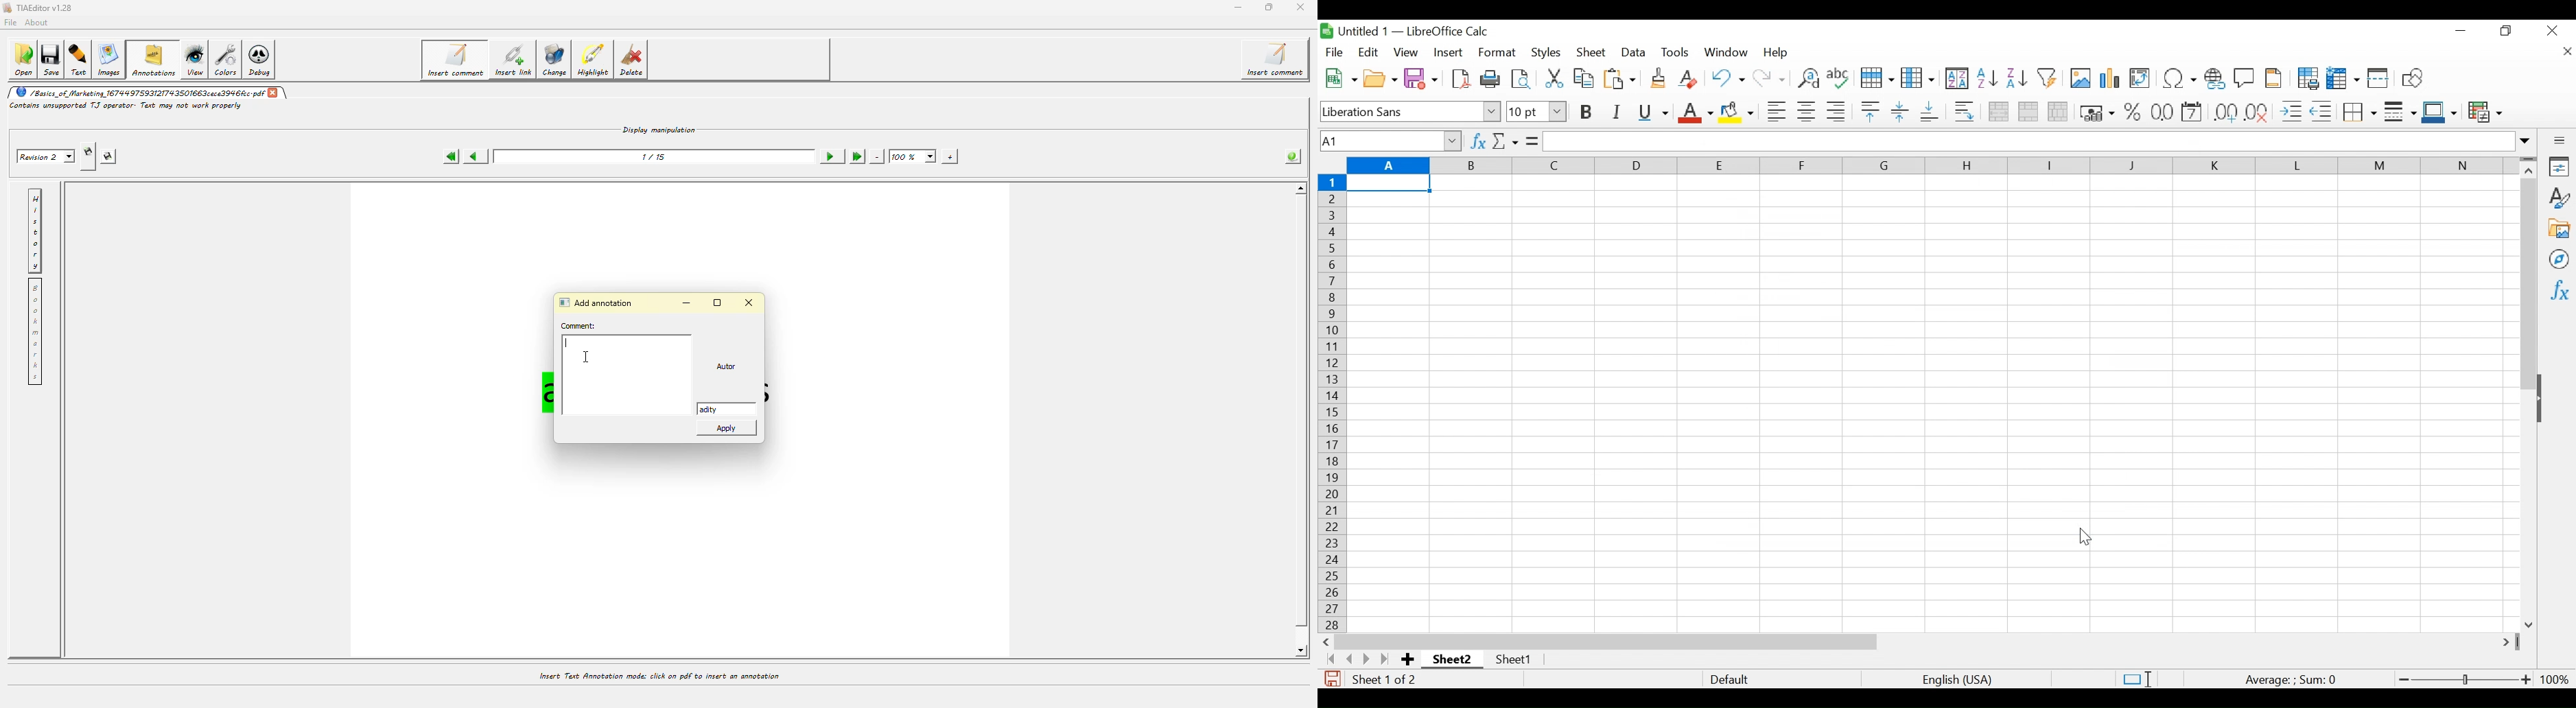  Describe the element at coordinates (1958, 679) in the screenshot. I see `language` at that location.